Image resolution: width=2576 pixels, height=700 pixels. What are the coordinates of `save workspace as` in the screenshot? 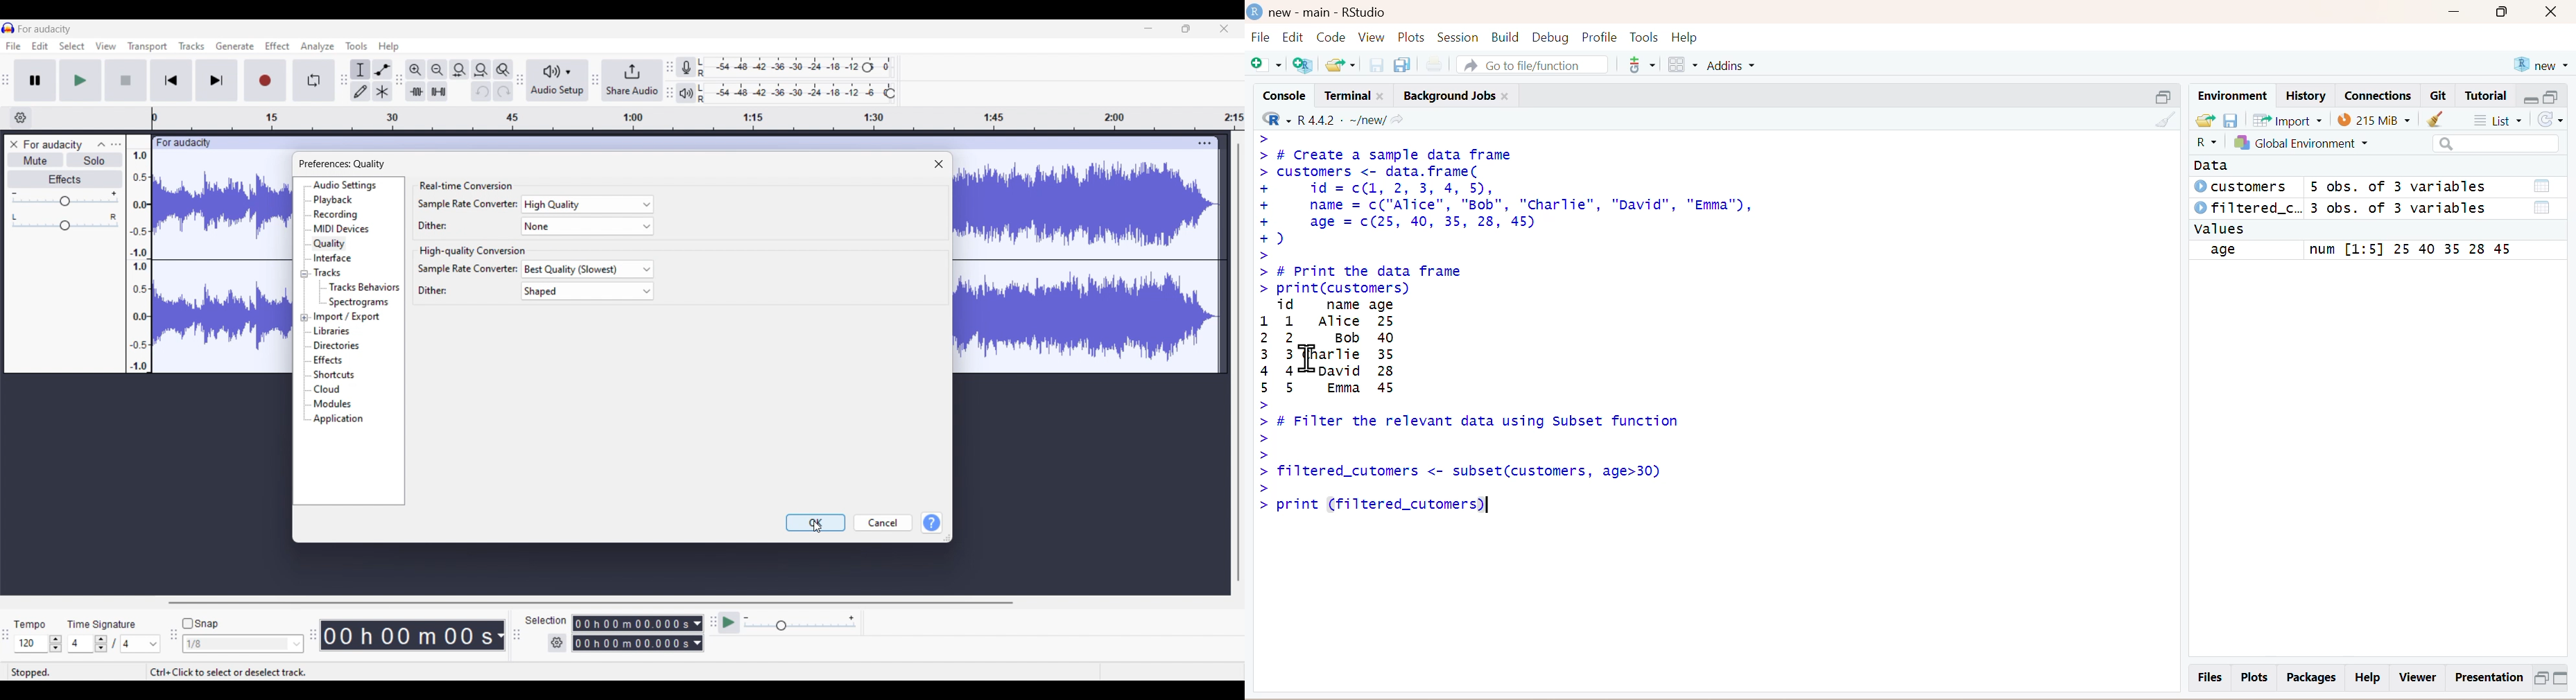 It's located at (2232, 119).